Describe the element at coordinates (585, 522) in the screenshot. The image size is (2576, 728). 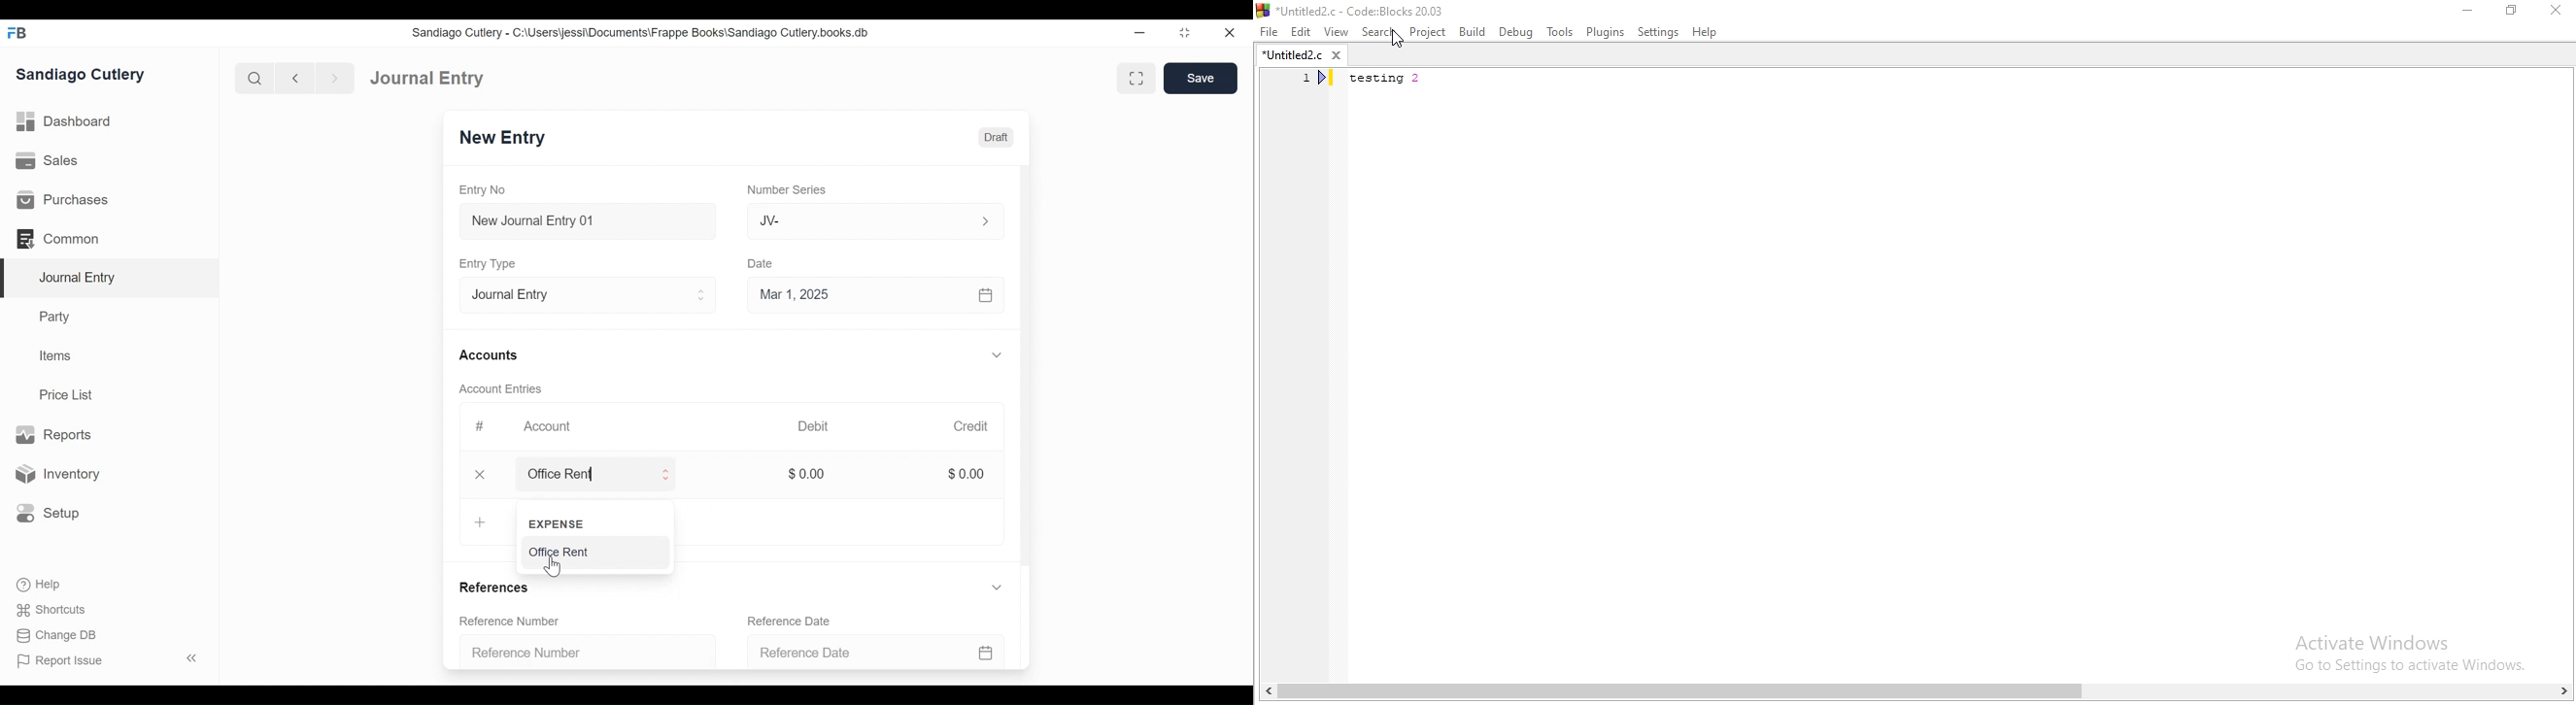
I see `Expense` at that location.